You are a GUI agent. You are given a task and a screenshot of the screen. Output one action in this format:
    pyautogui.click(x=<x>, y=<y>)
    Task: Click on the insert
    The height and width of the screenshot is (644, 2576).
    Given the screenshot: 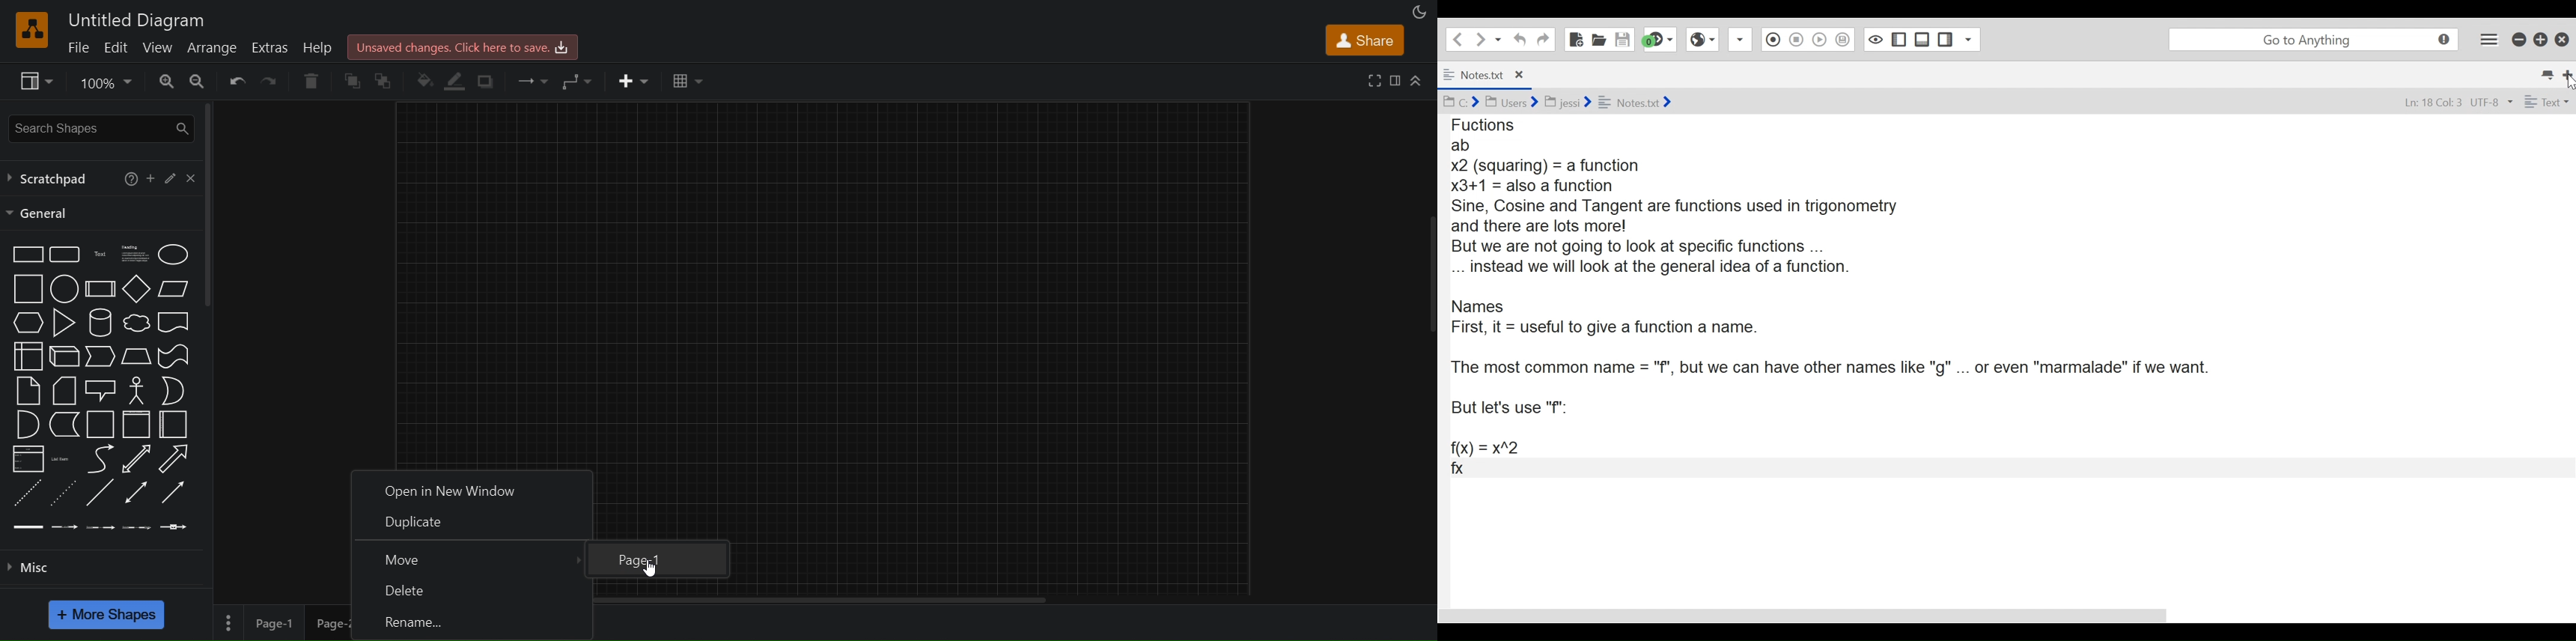 What is the action you would take?
    pyautogui.click(x=634, y=80)
    